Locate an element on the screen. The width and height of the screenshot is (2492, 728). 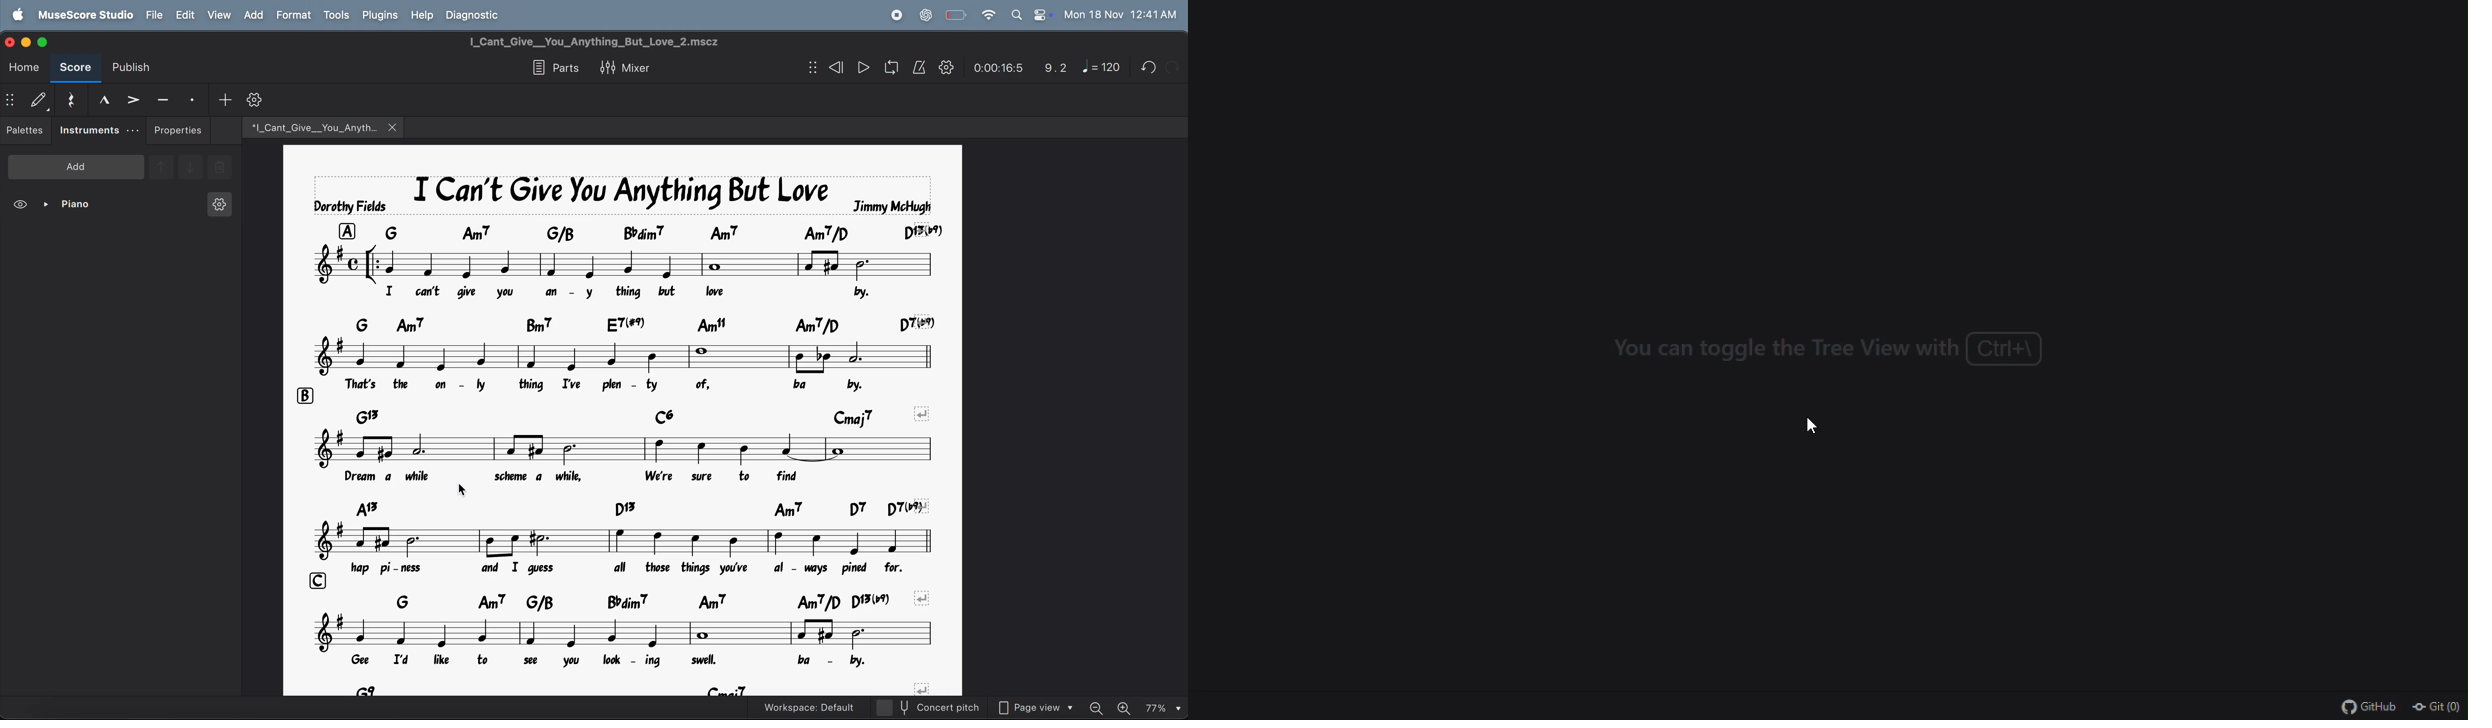
lyrics is located at coordinates (642, 661).